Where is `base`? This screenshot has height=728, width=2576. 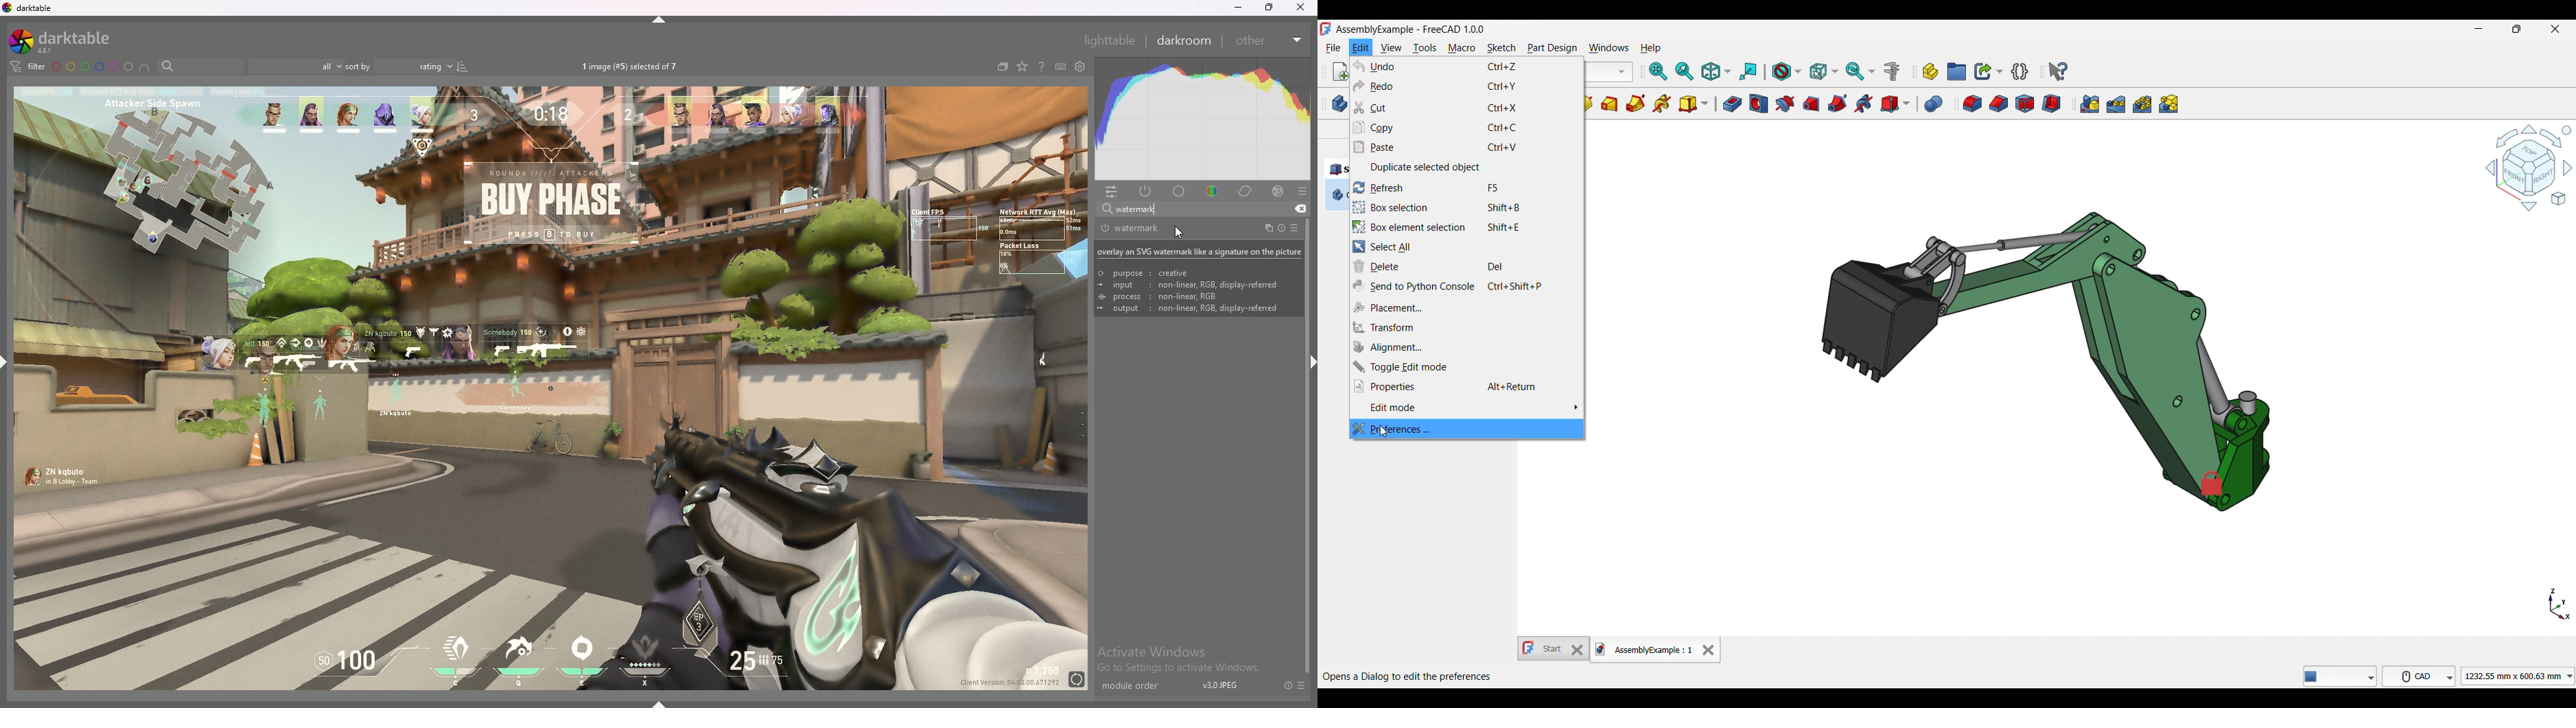 base is located at coordinates (1180, 191).